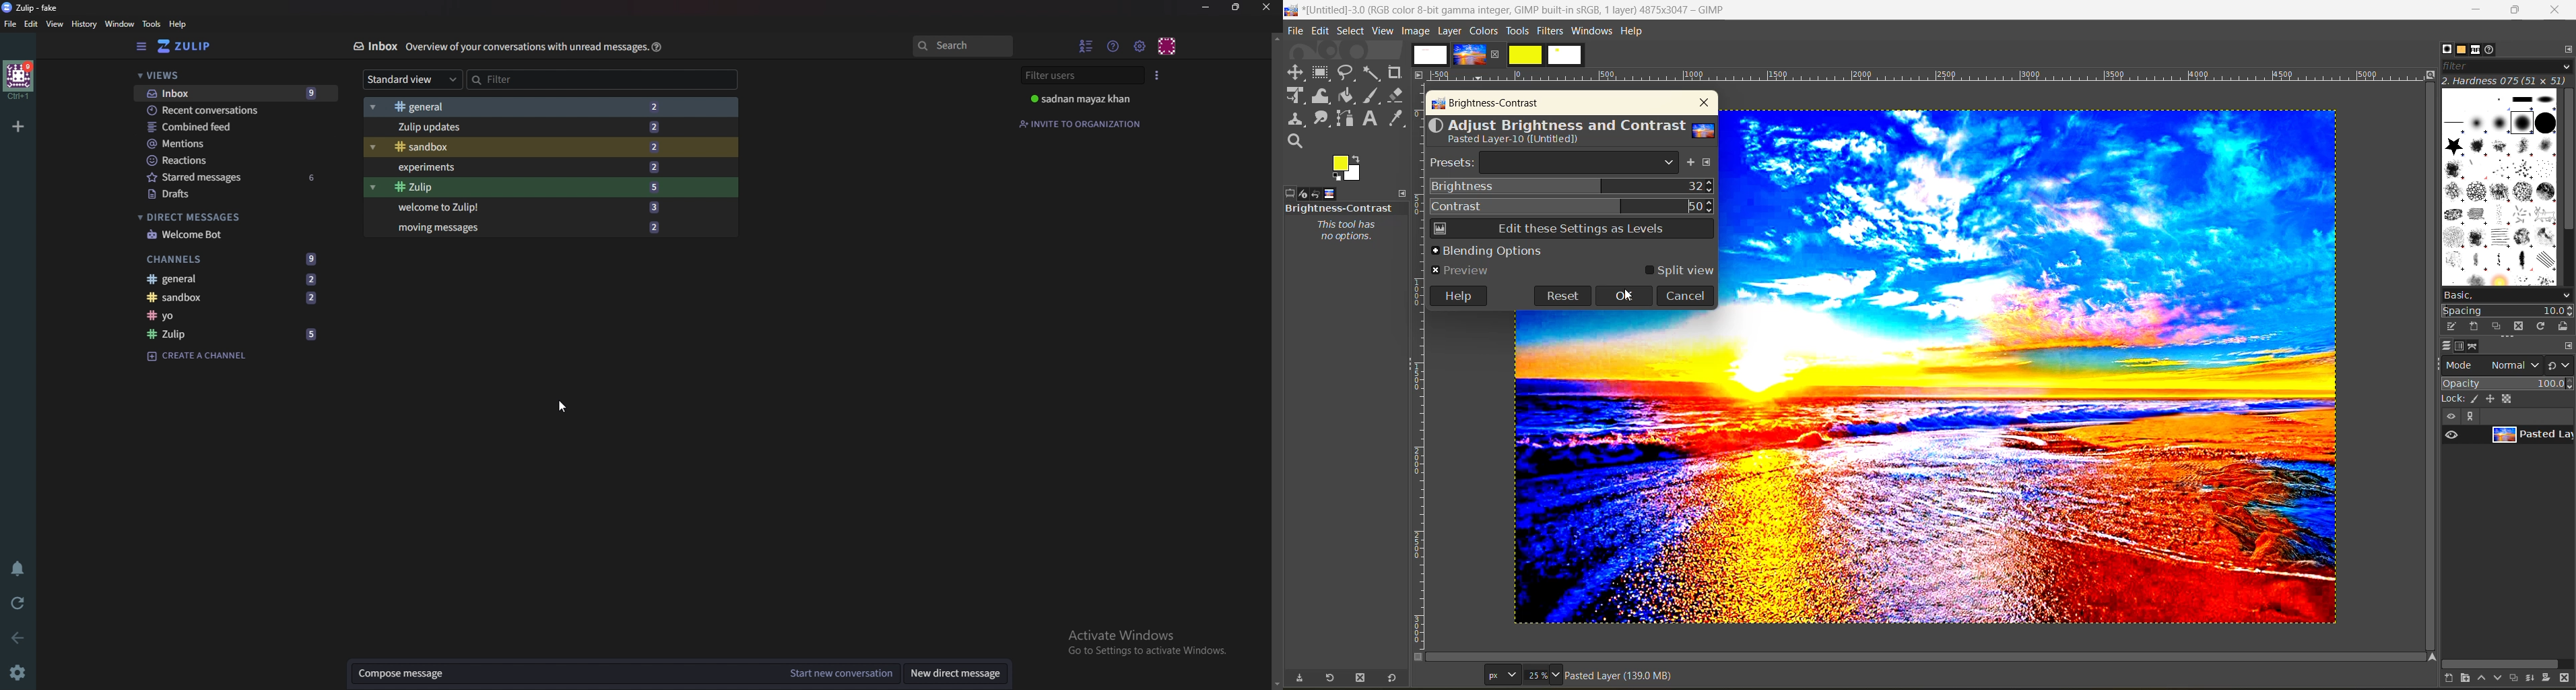 The image size is (2576, 700). What do you see at coordinates (658, 47) in the screenshot?
I see `help` at bounding box center [658, 47].